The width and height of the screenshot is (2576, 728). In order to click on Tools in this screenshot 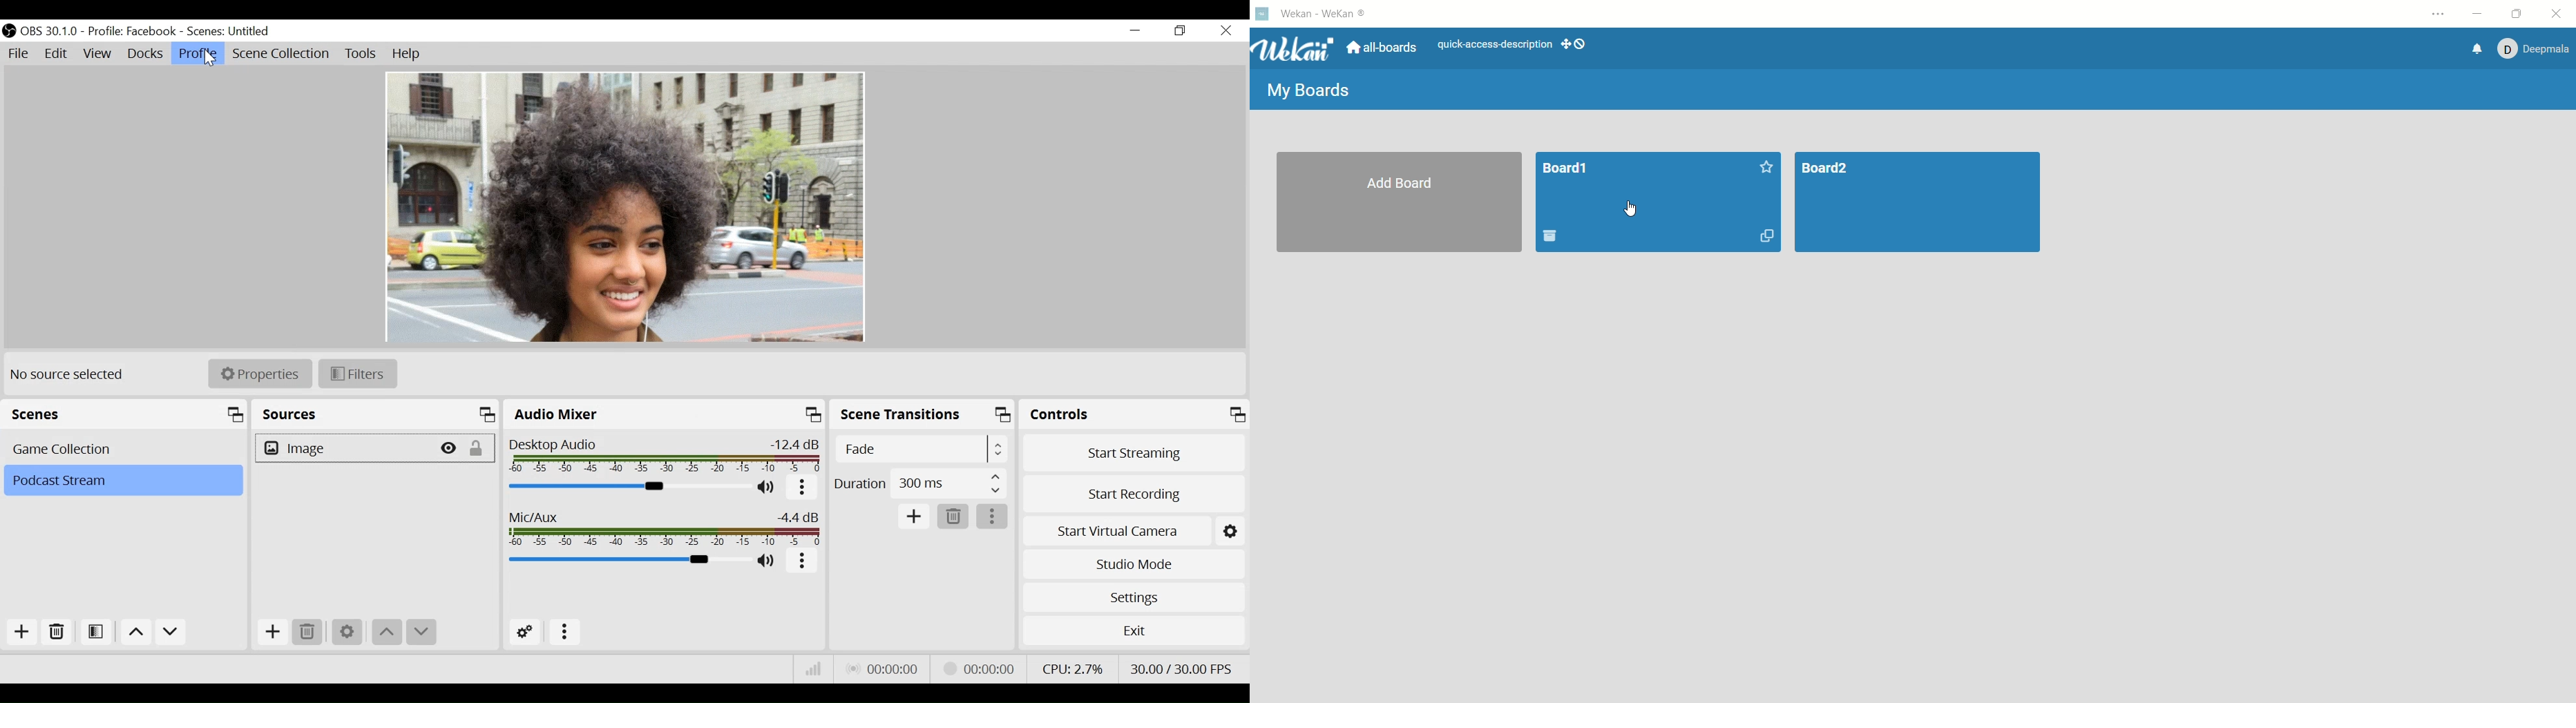, I will do `click(361, 54)`.